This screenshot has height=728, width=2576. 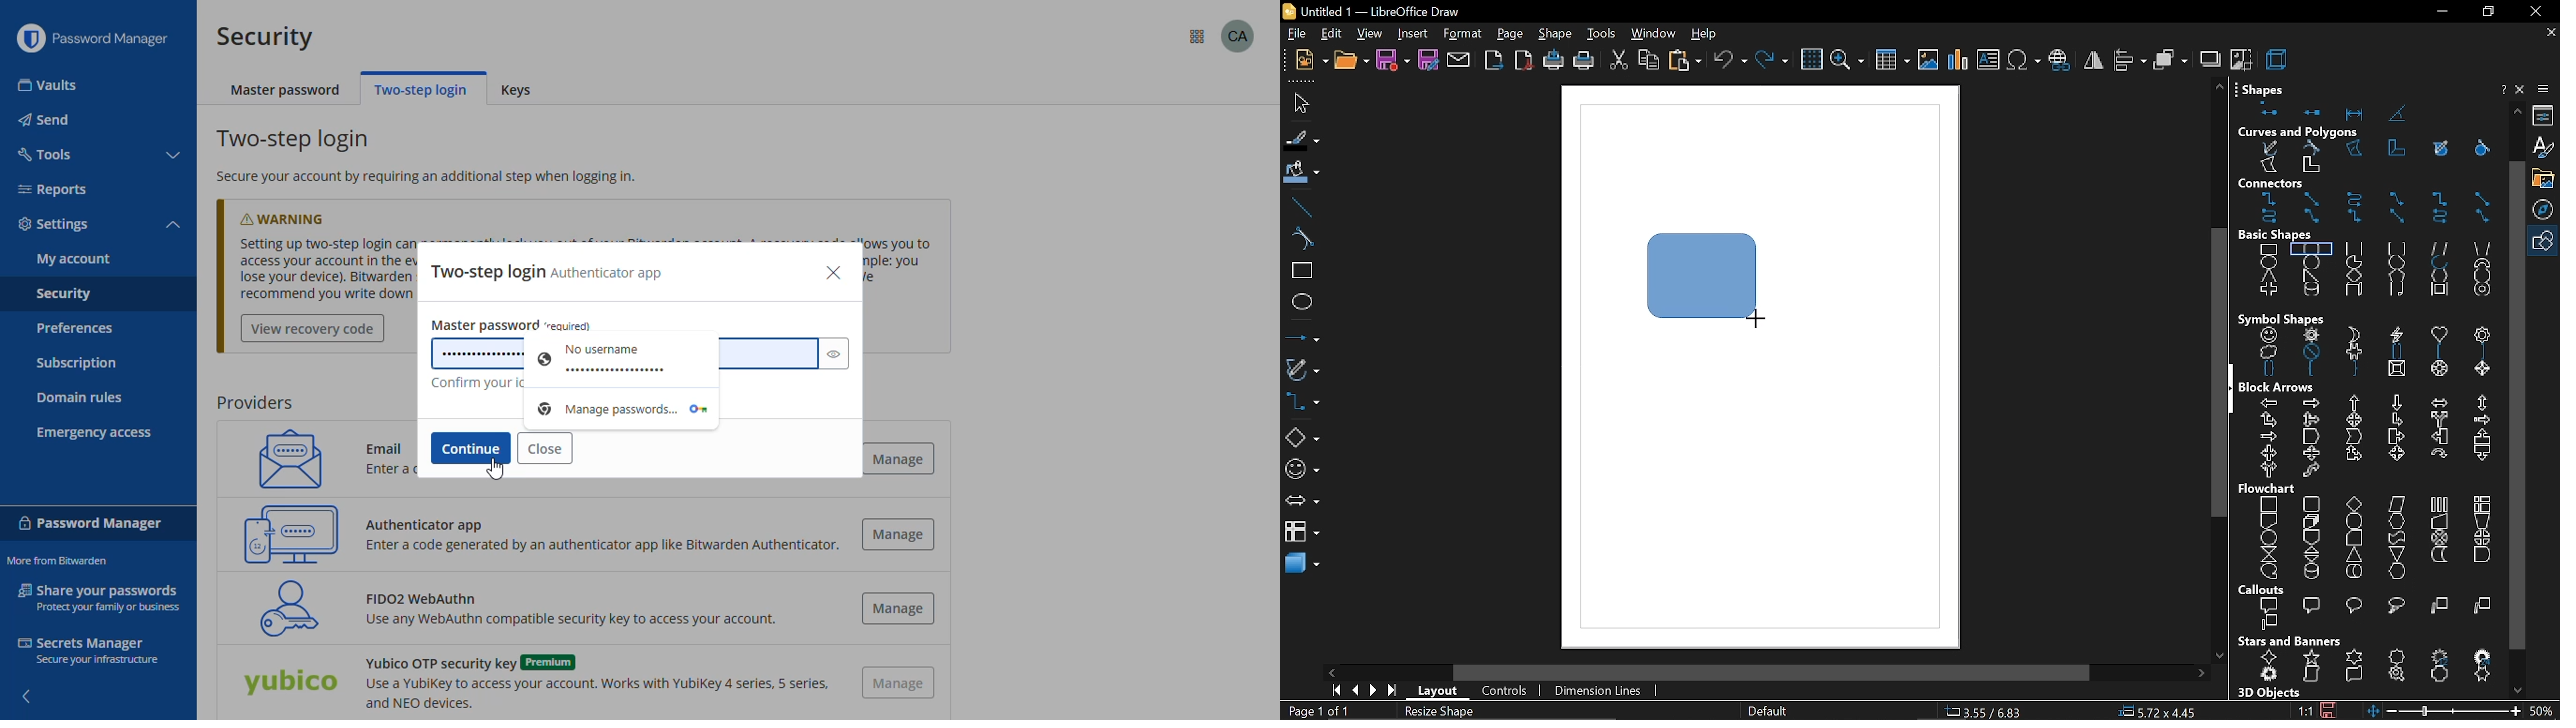 I want to click on basic shapes, so click(x=2545, y=242).